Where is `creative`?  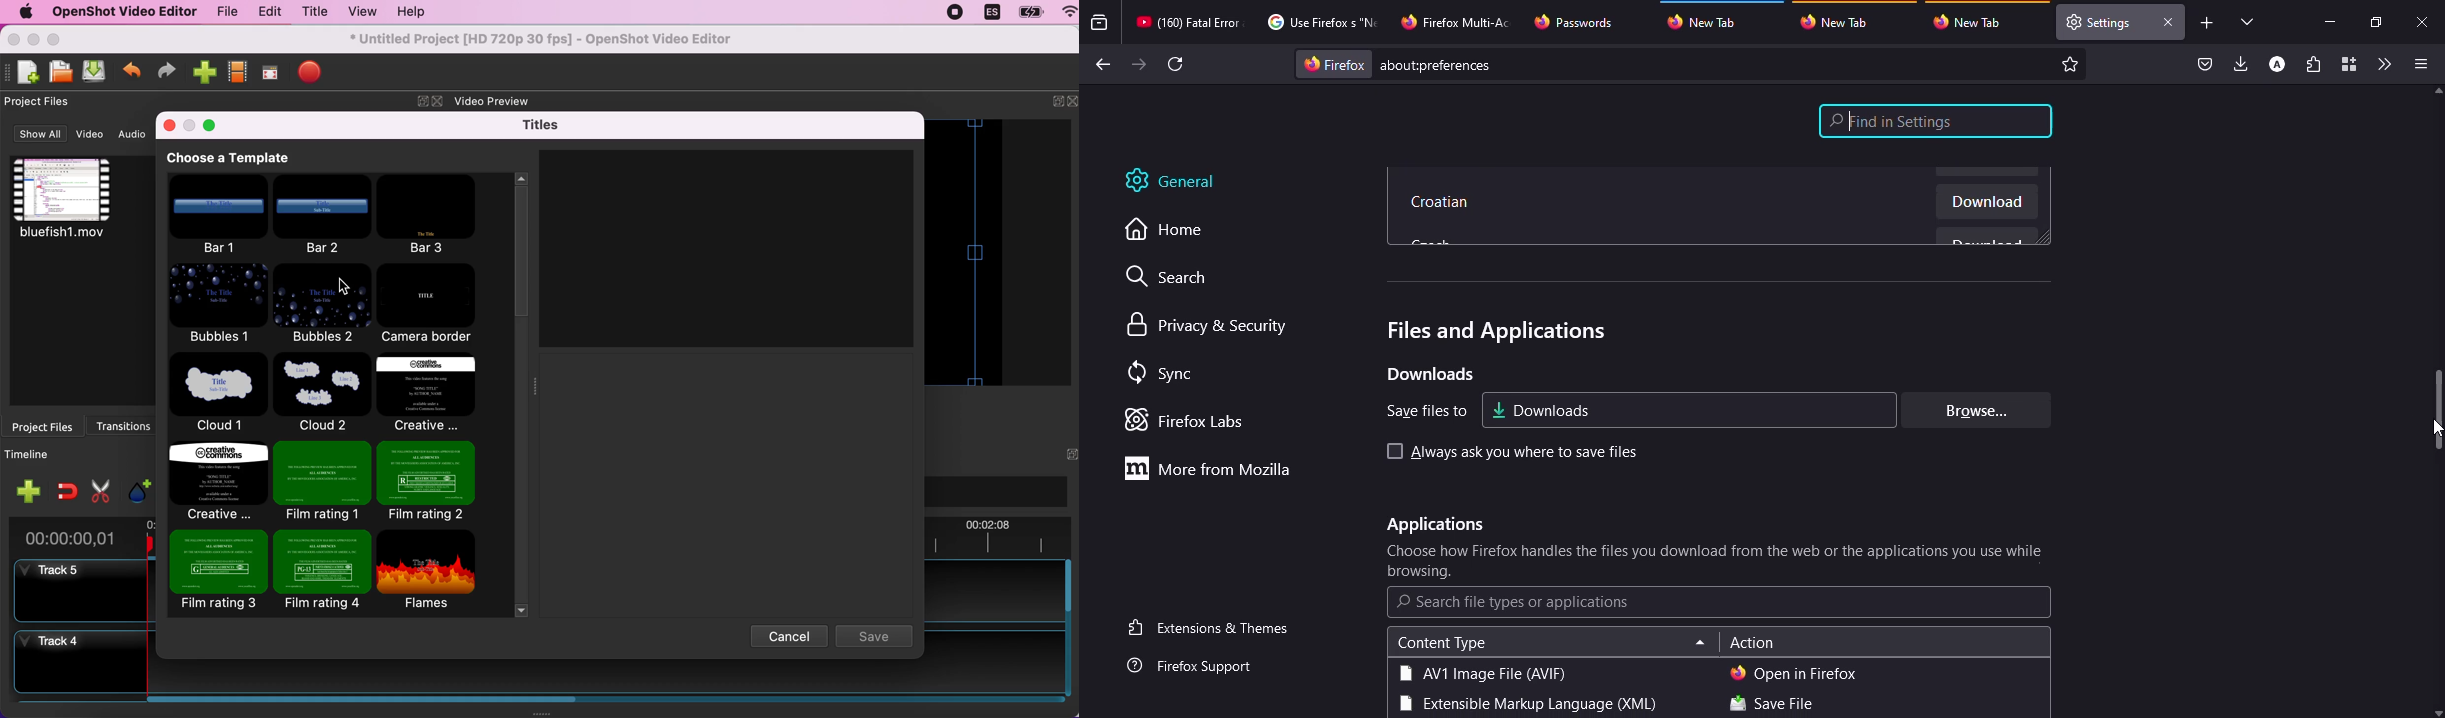
creative is located at coordinates (219, 479).